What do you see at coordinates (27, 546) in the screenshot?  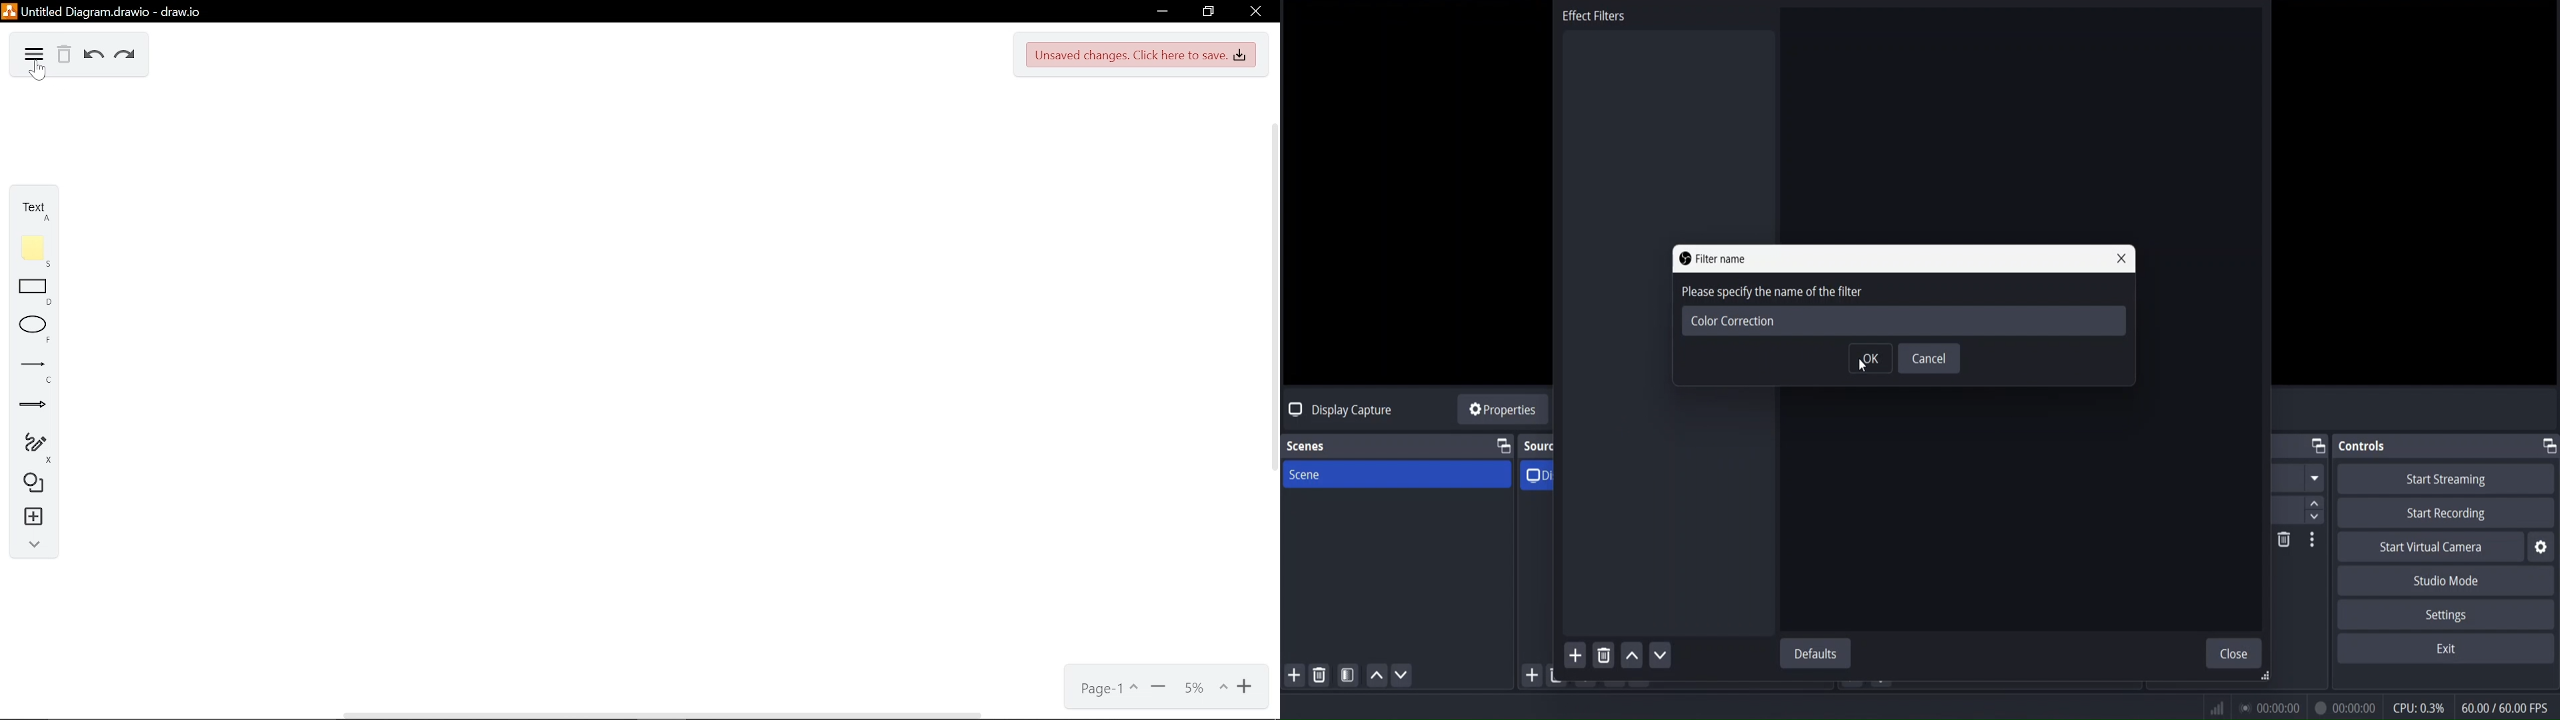 I see `Collapse` at bounding box center [27, 546].